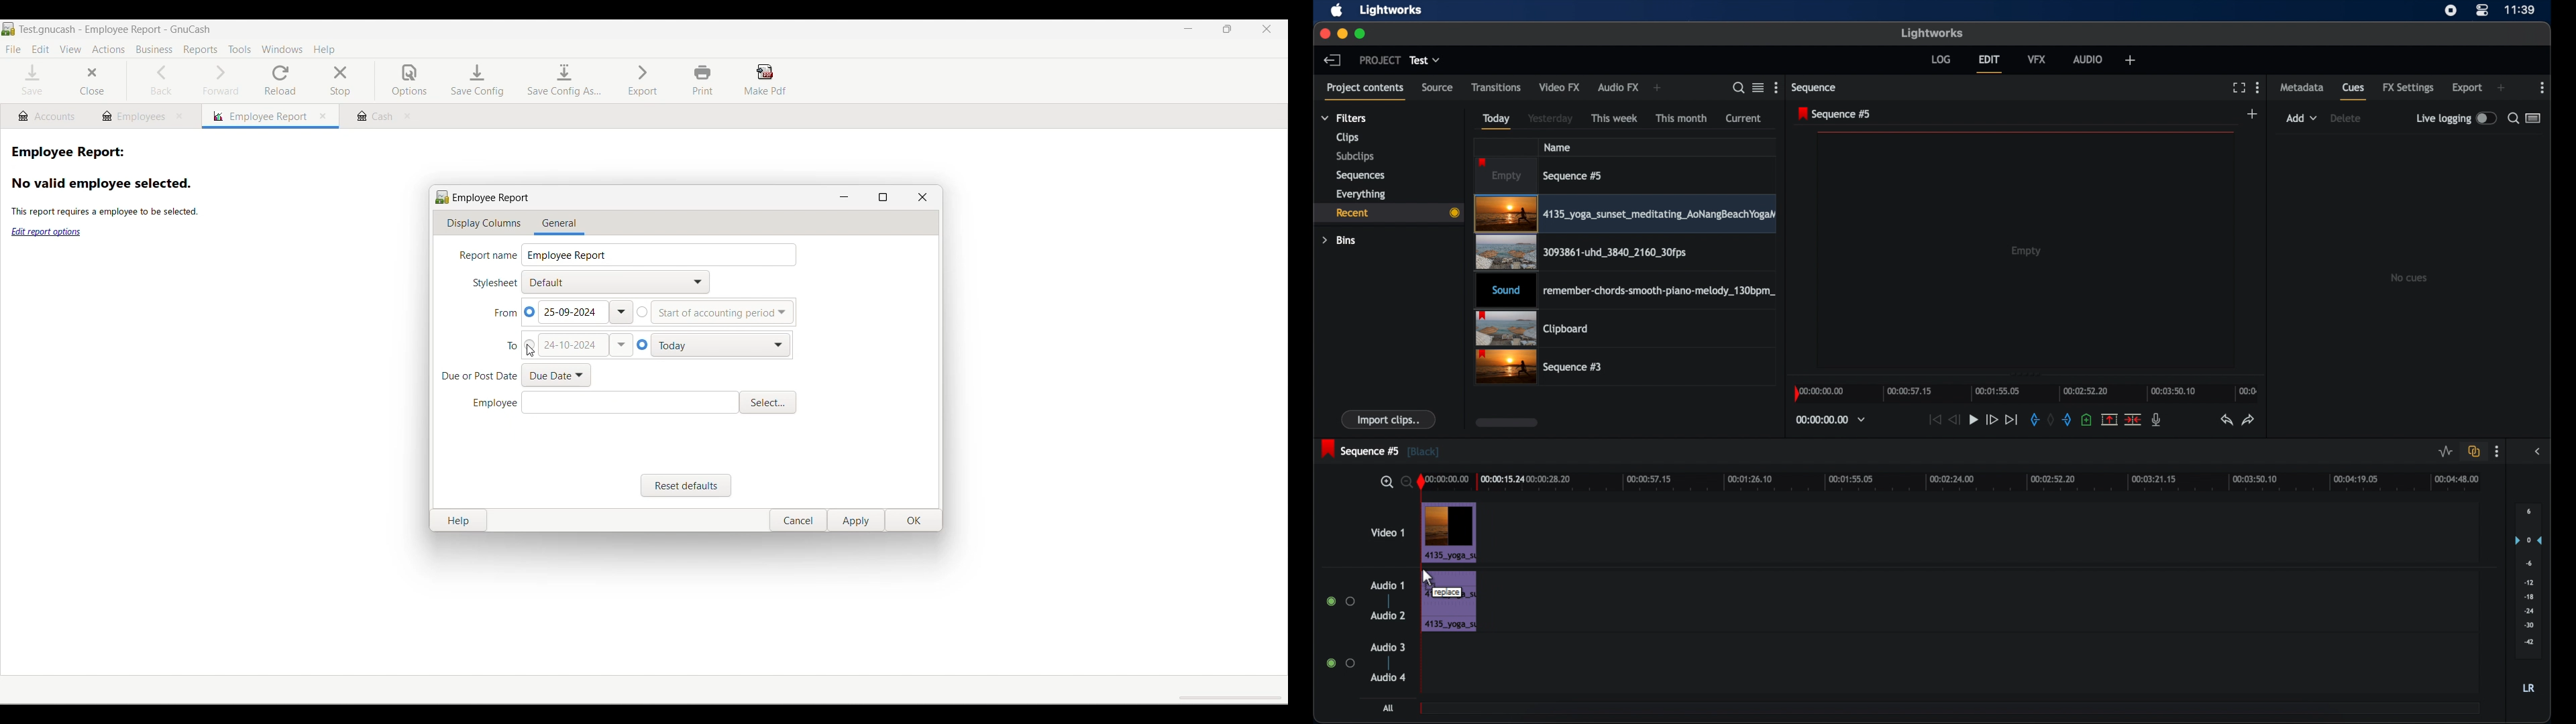  I want to click on no cues, so click(2410, 278).